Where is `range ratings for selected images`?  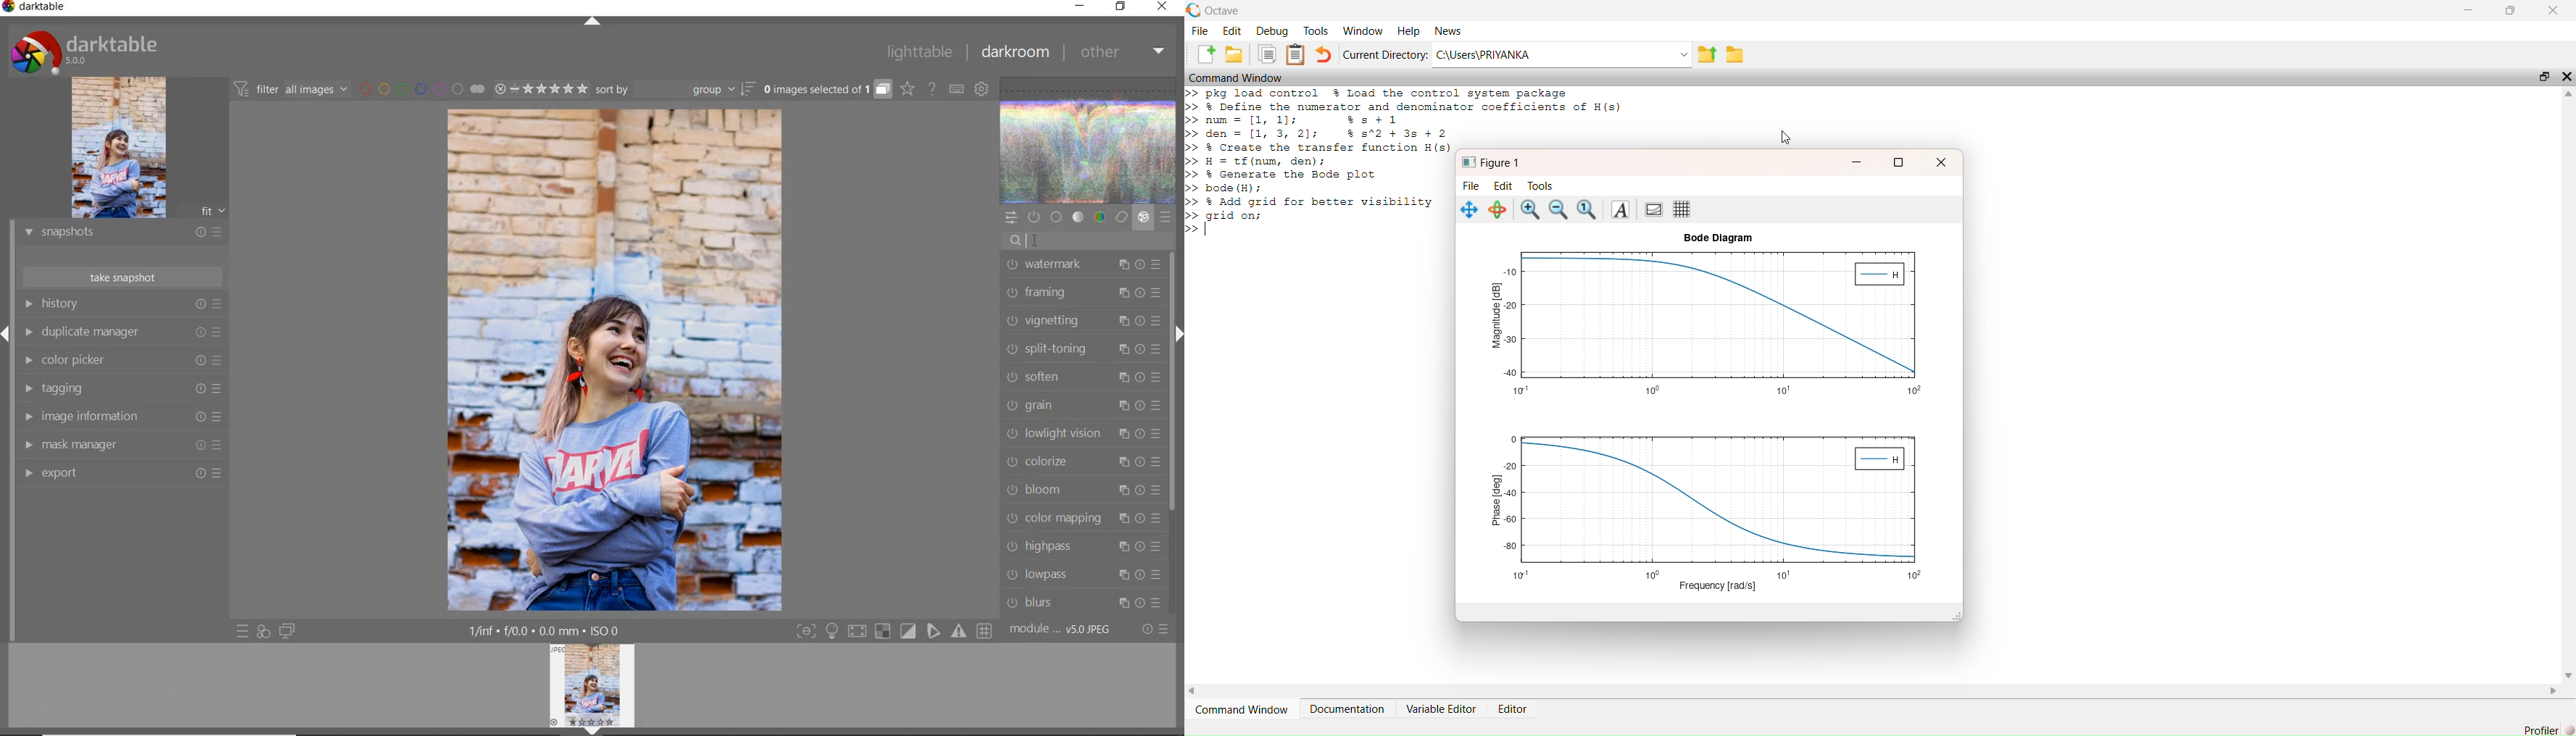
range ratings for selected images is located at coordinates (541, 88).